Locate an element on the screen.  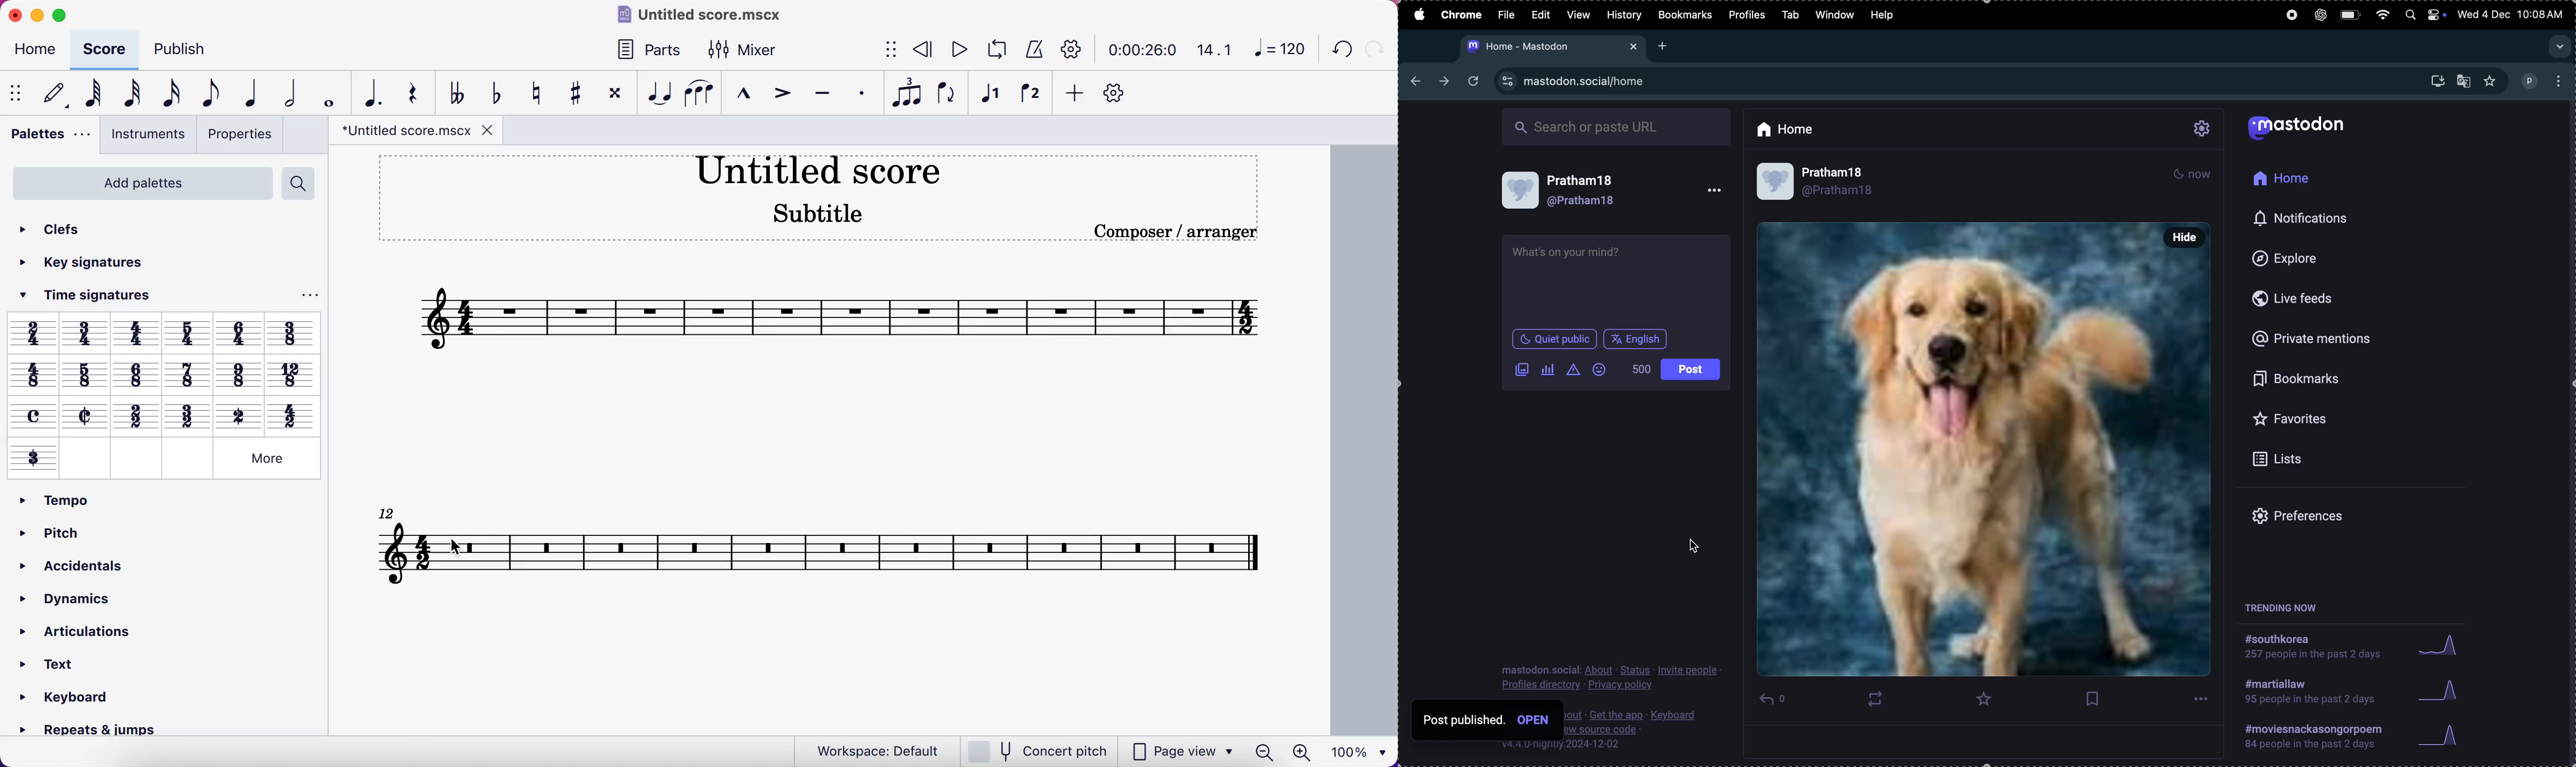
favourite is located at coordinates (1987, 700).